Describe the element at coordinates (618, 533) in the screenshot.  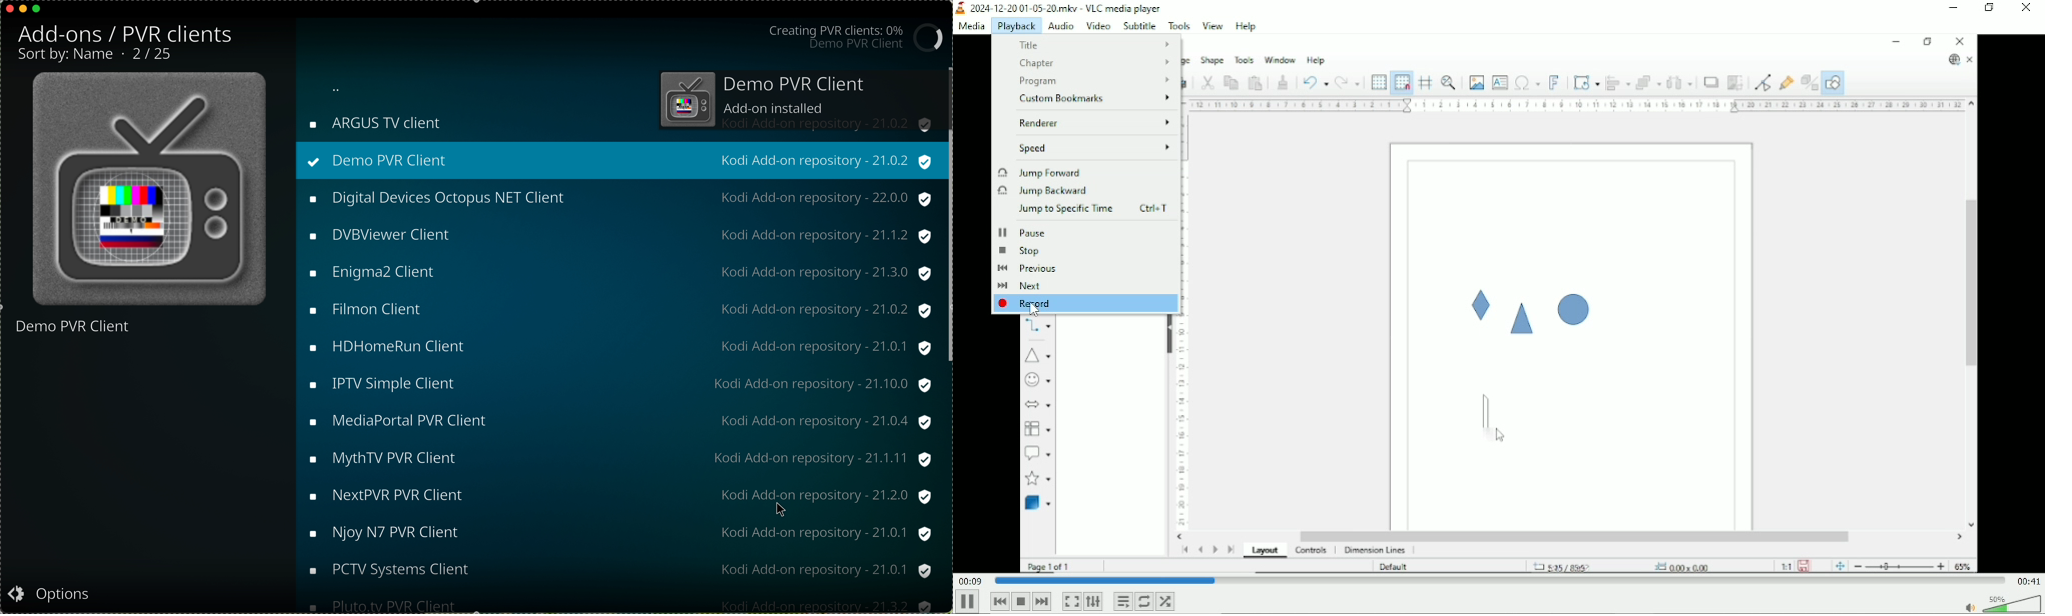
I see `` at that location.